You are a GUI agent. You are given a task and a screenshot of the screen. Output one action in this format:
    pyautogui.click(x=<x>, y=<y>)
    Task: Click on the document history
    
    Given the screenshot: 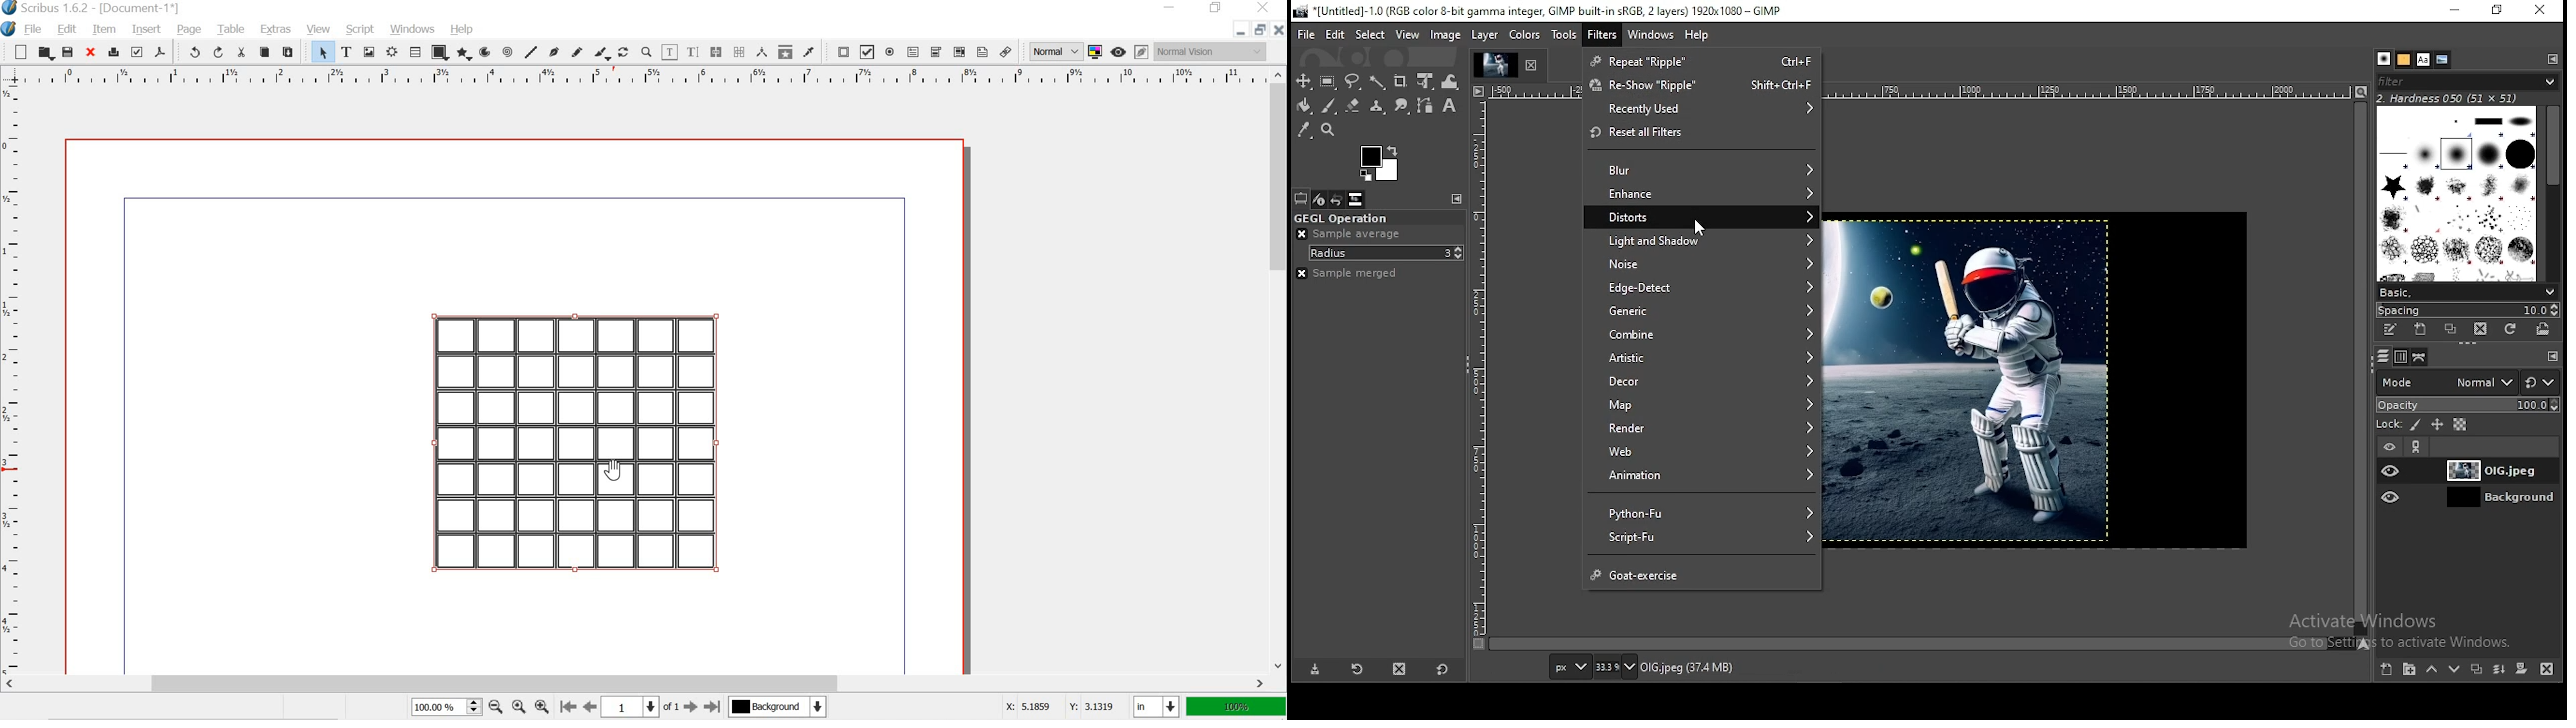 What is the action you would take?
    pyautogui.click(x=2442, y=60)
    